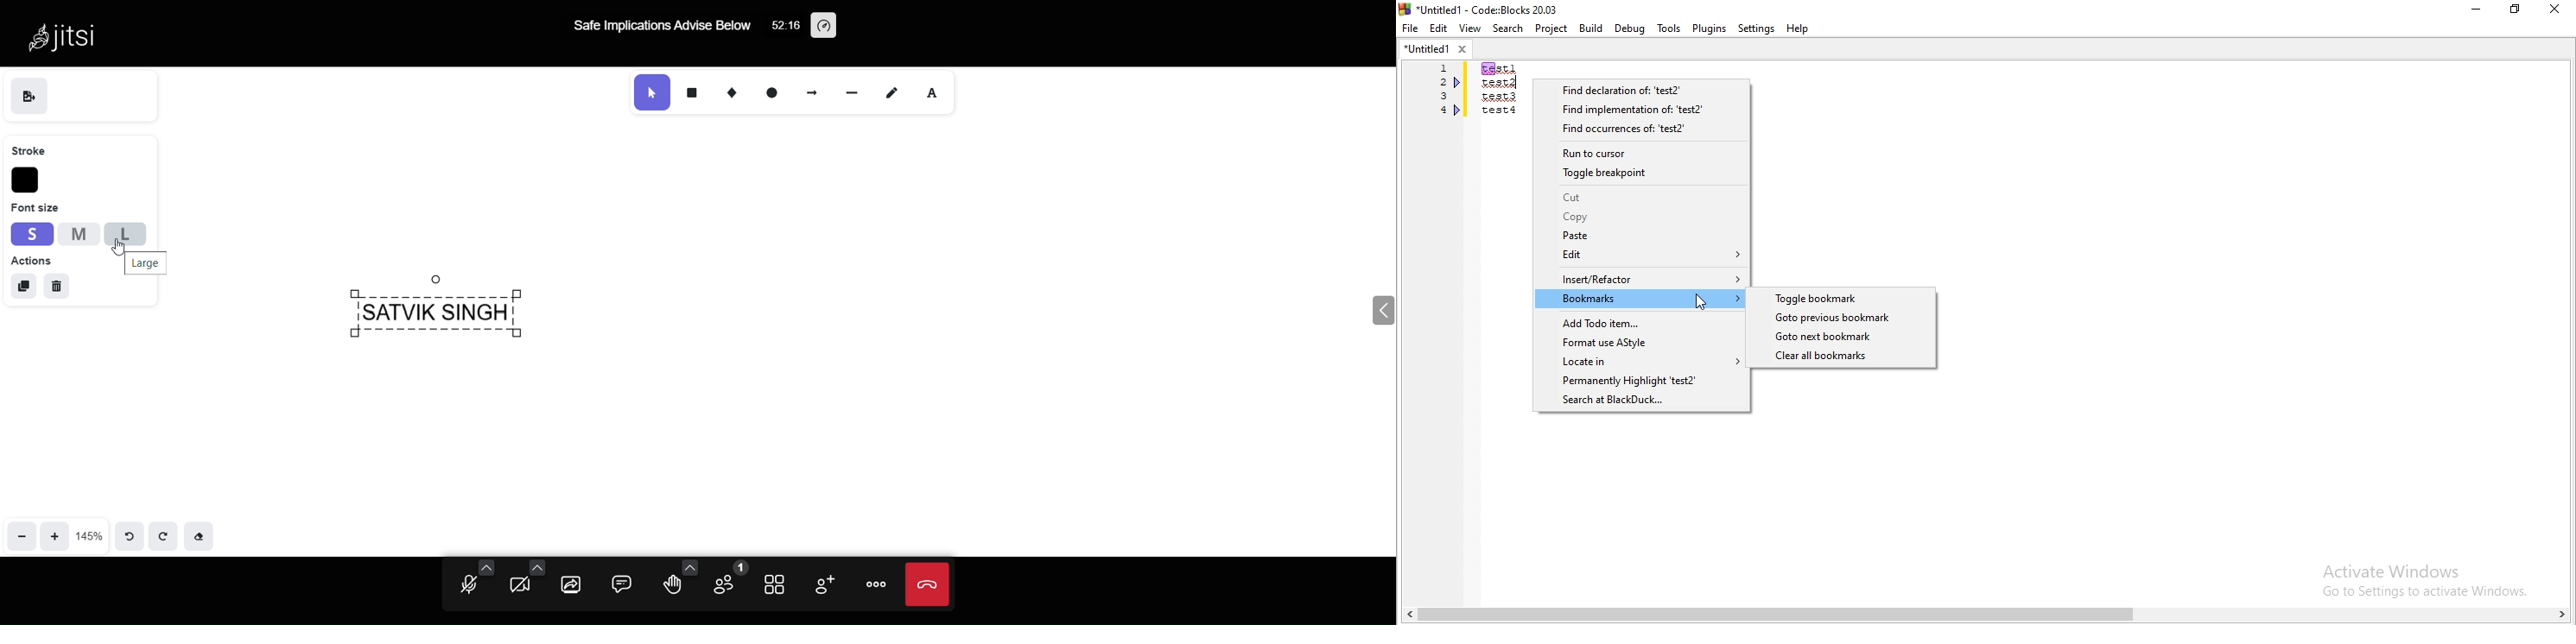 Image resolution: width=2576 pixels, height=644 pixels. Describe the element at coordinates (60, 286) in the screenshot. I see `Delete` at that location.